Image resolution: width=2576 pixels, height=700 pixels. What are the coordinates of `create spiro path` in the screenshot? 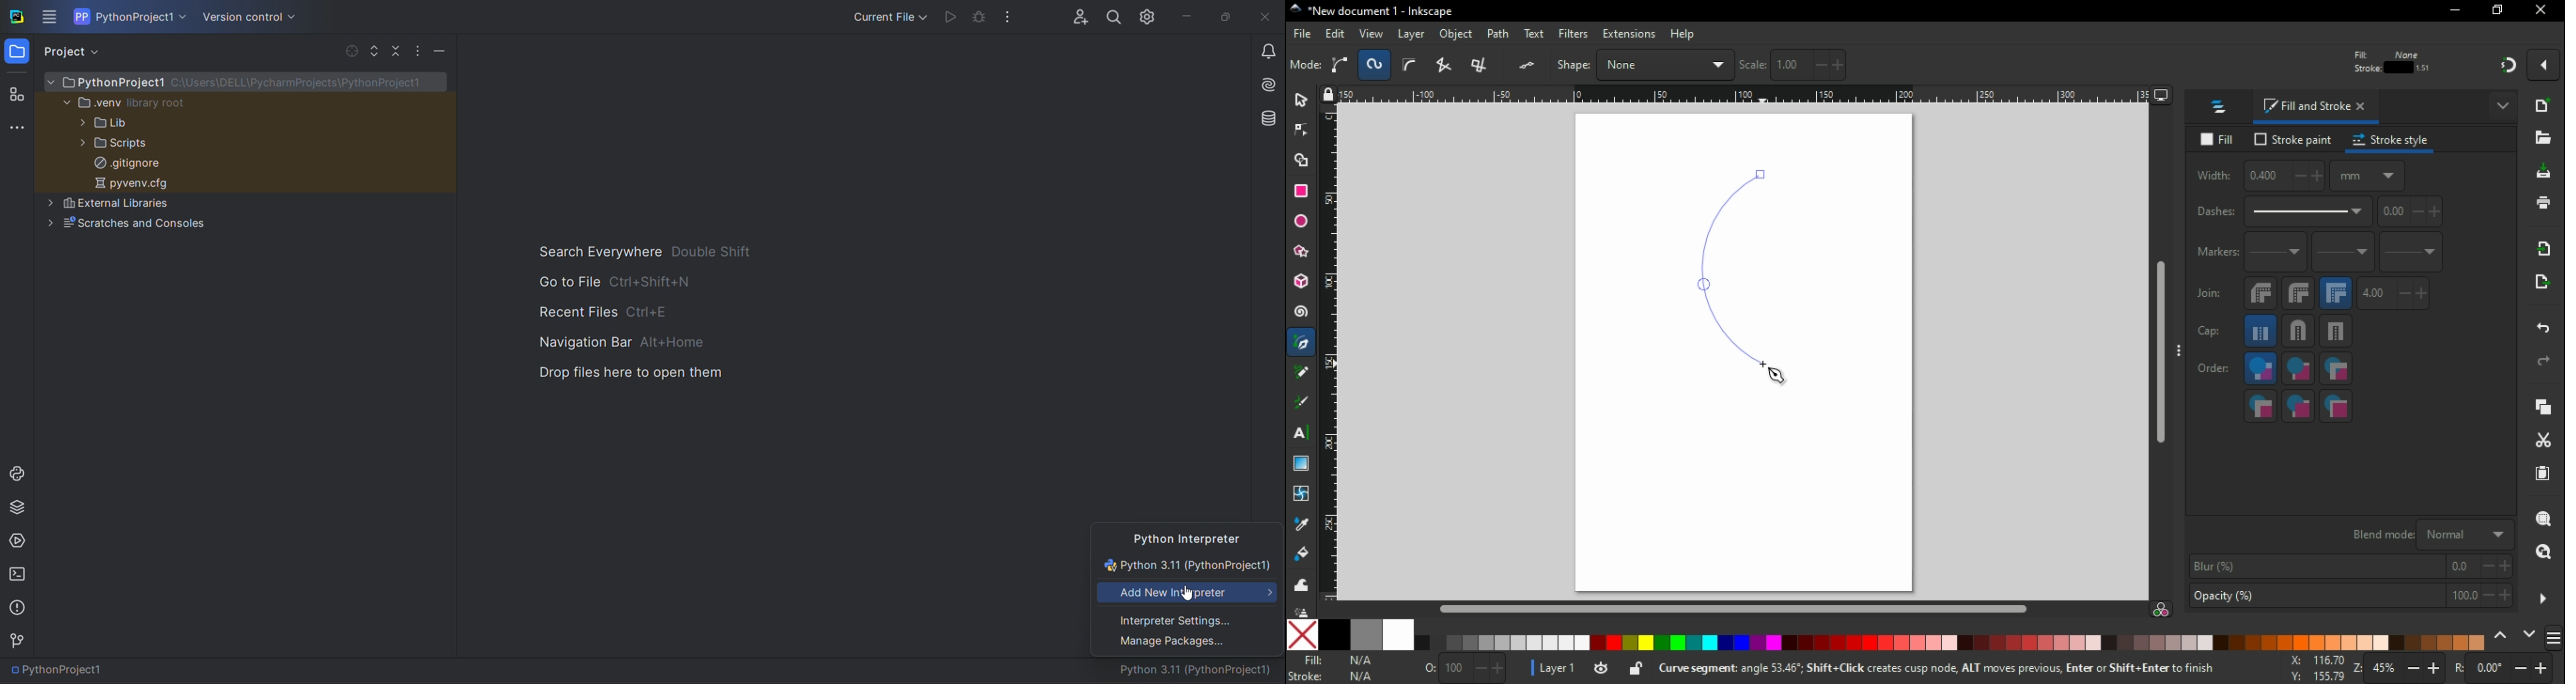 It's located at (1375, 64).